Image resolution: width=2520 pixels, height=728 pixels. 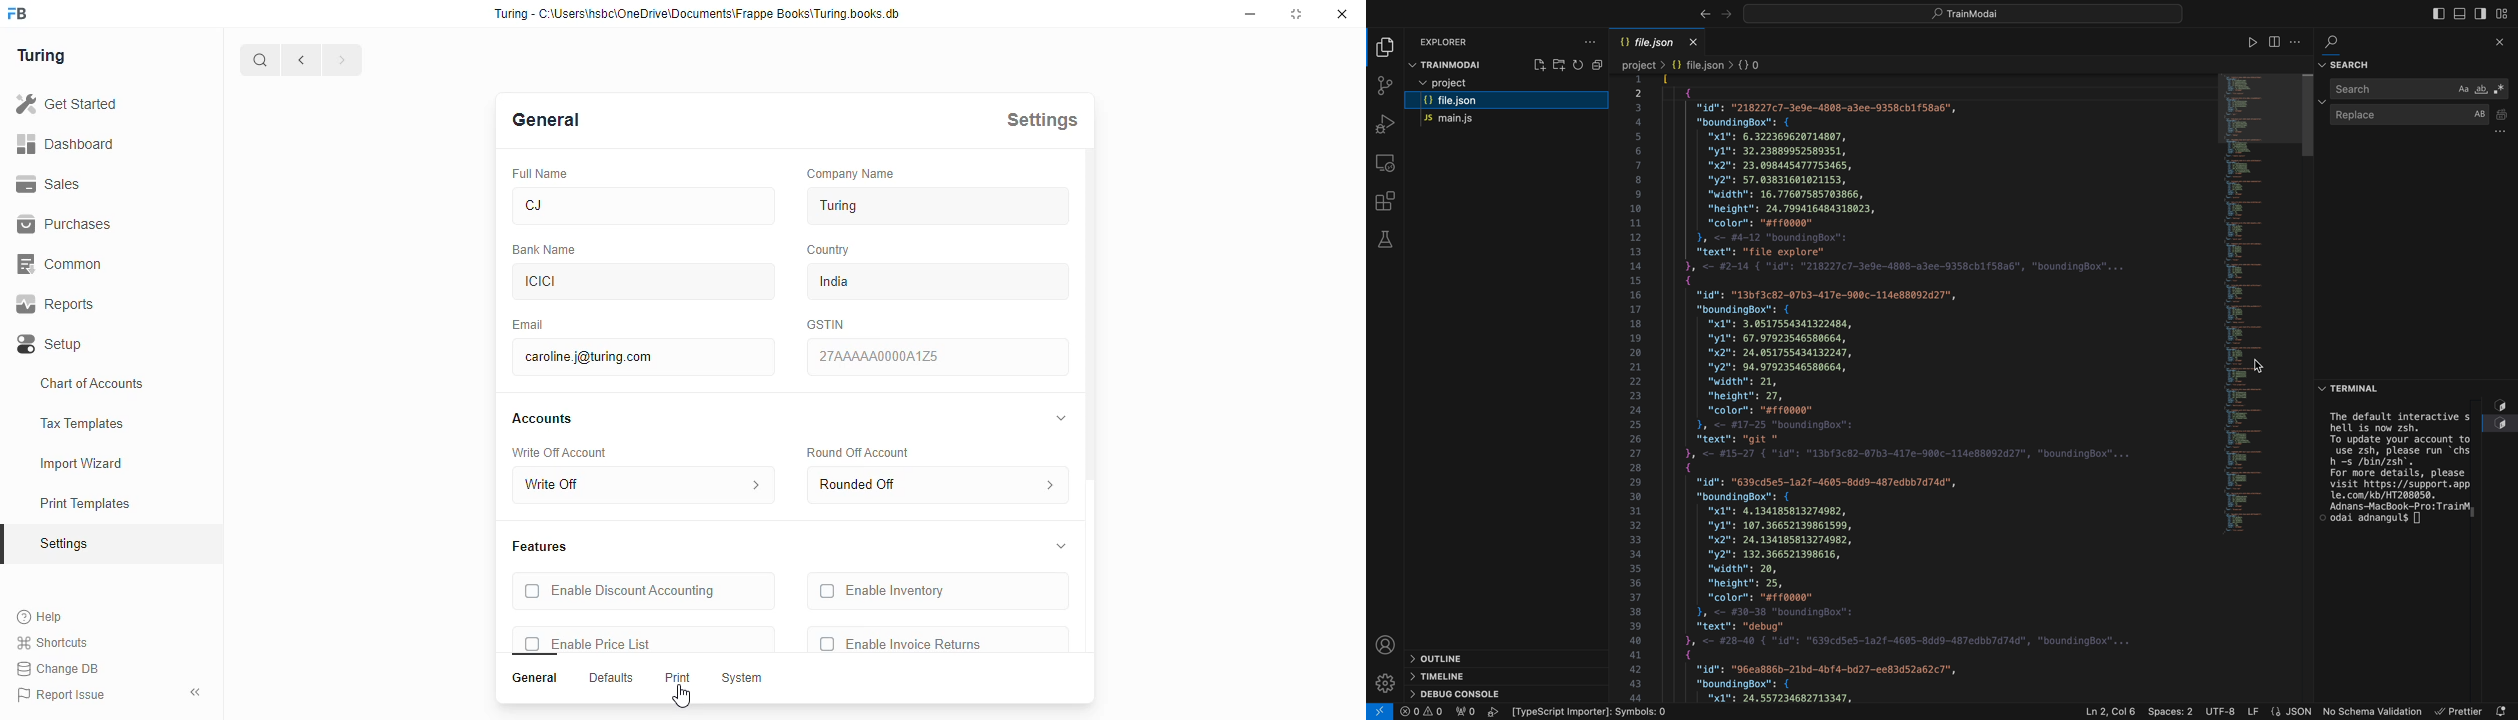 What do you see at coordinates (1062, 418) in the screenshot?
I see `toggle expand/contract` at bounding box center [1062, 418].